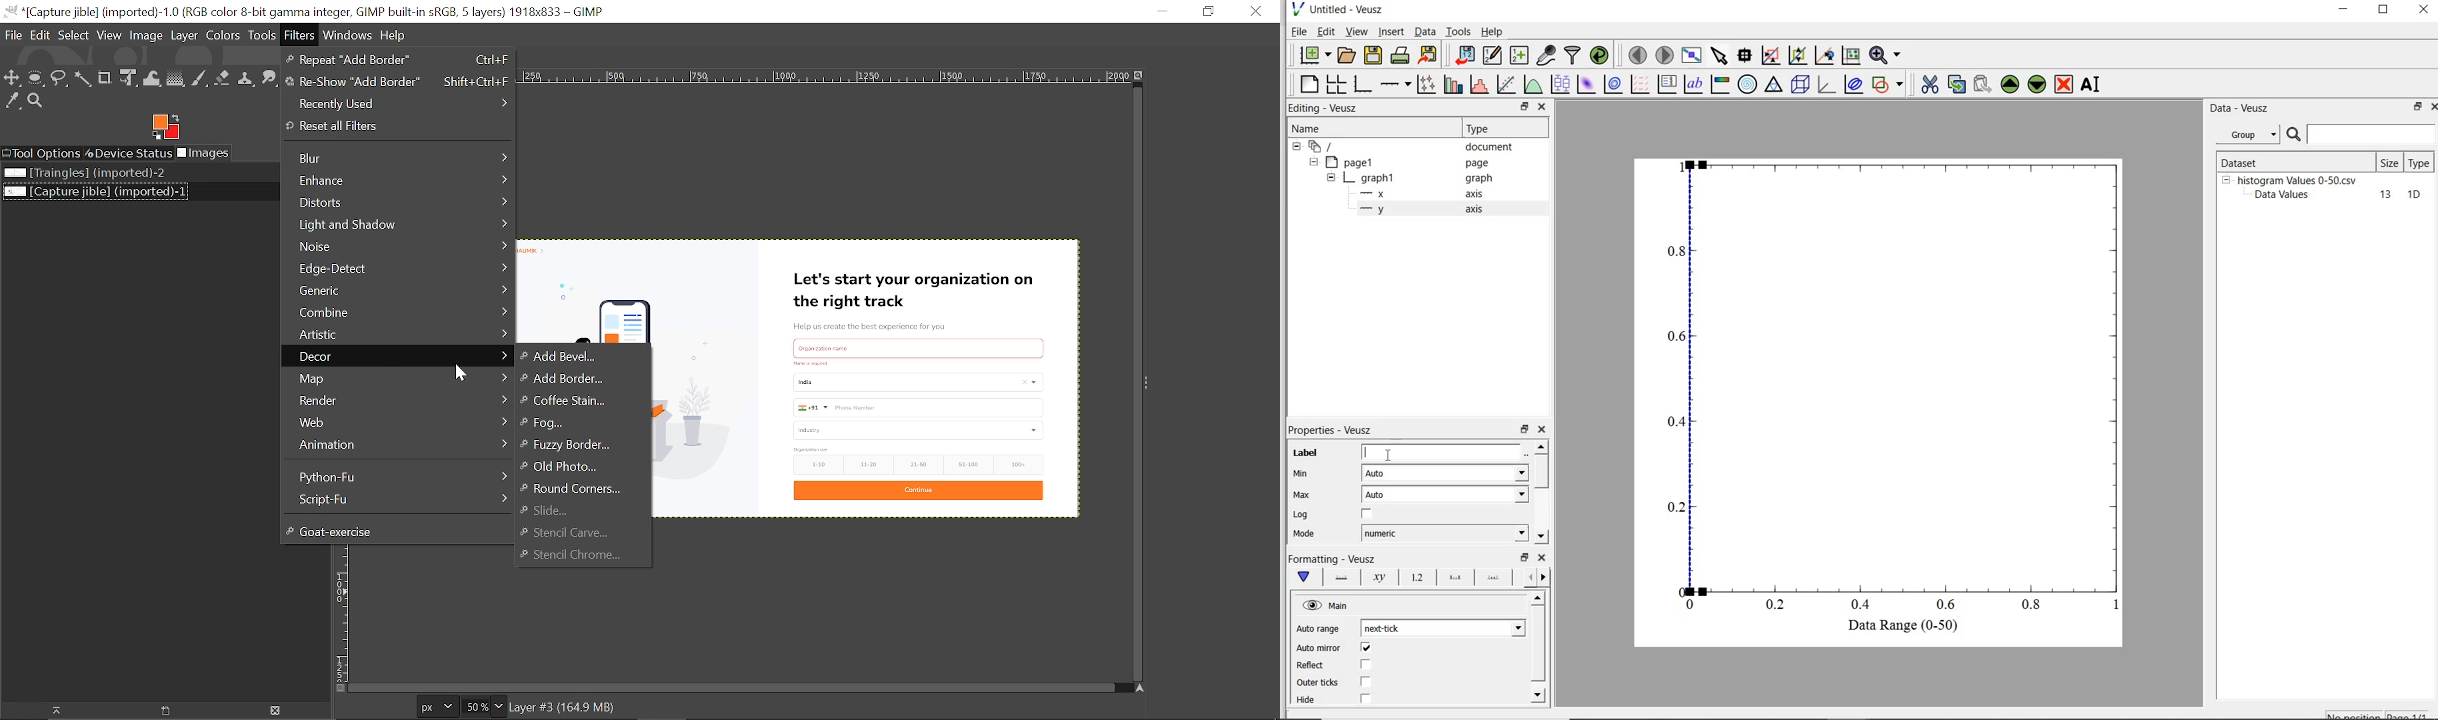 The height and width of the screenshot is (728, 2464). I want to click on Round corners, so click(570, 490).